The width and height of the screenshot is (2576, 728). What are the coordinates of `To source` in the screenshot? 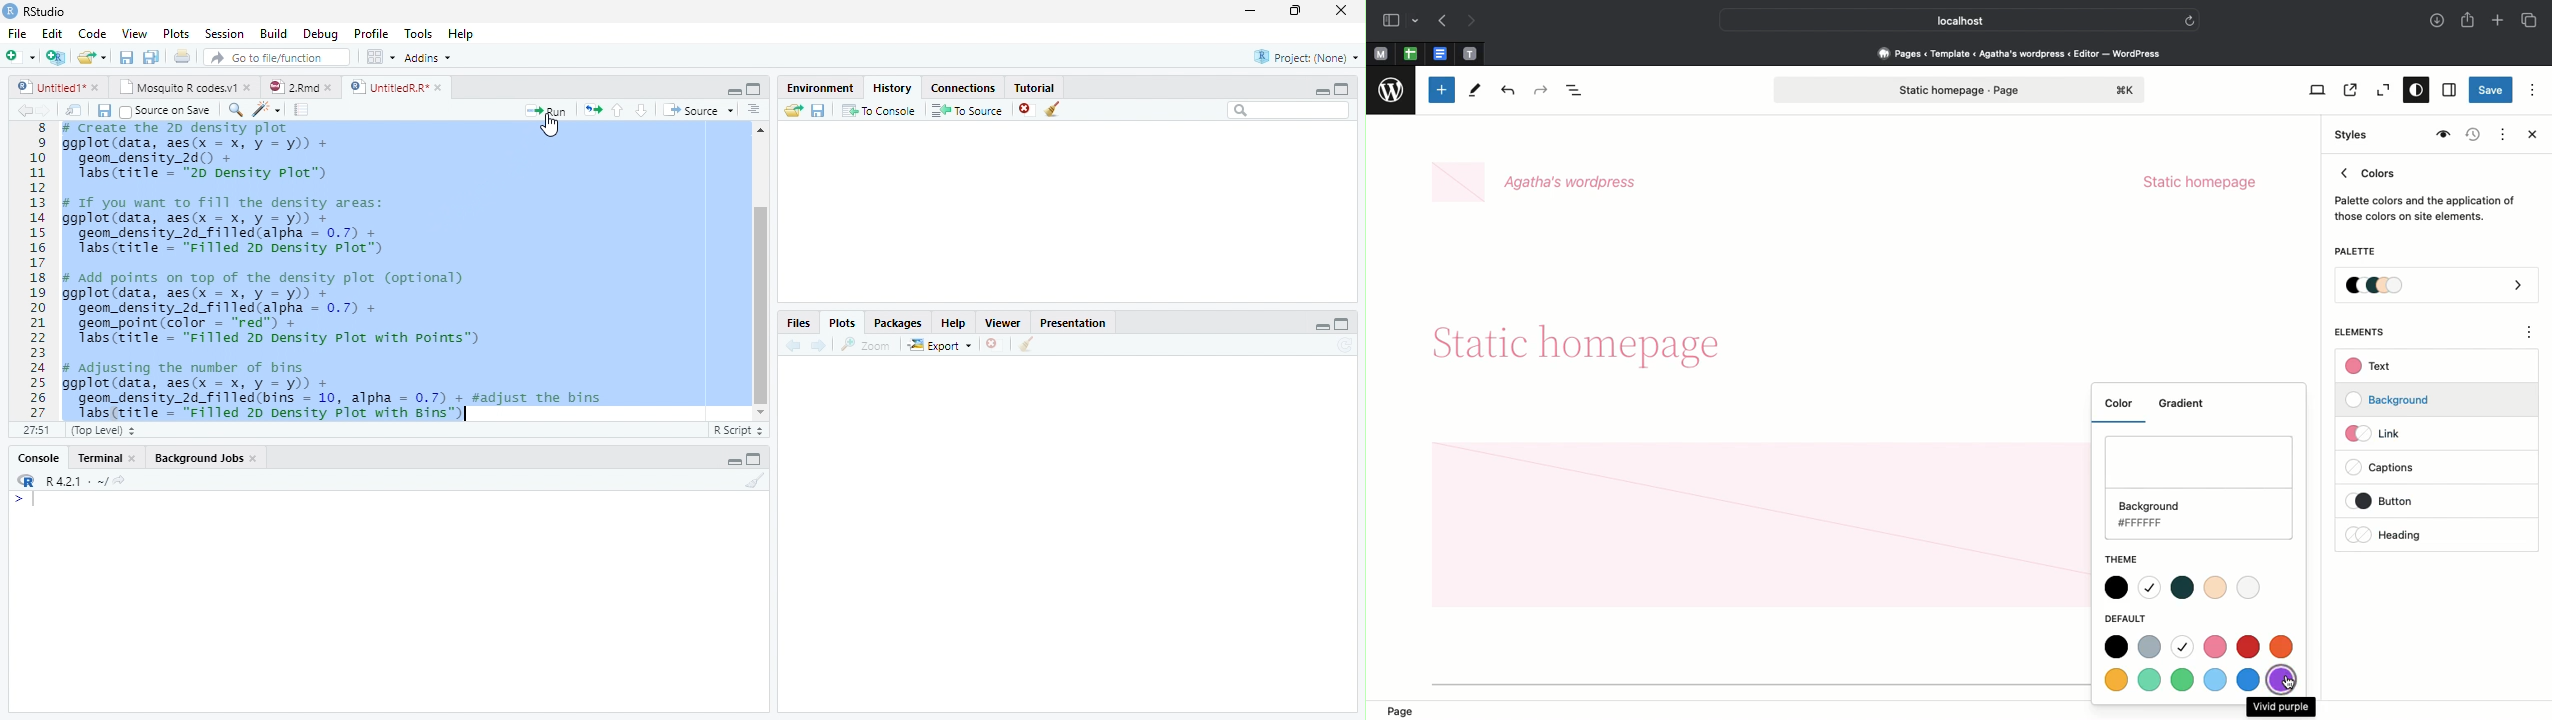 It's located at (968, 111).